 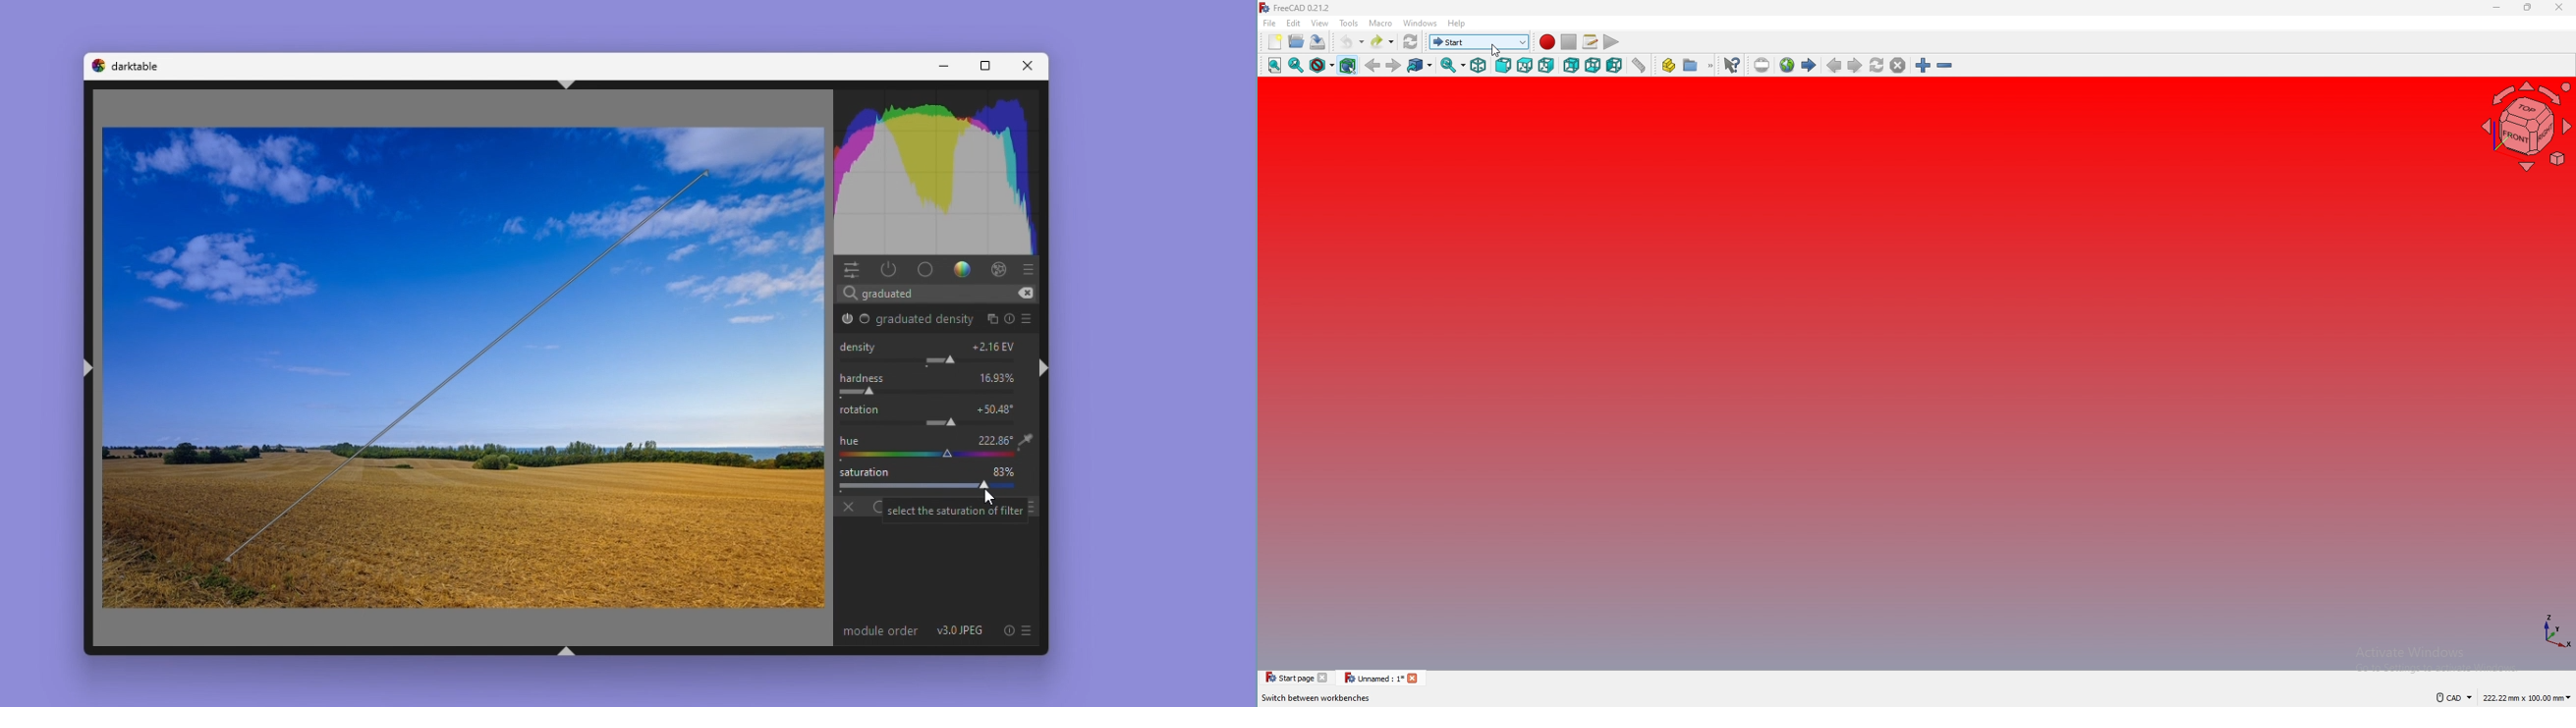 What do you see at coordinates (568, 85) in the screenshot?
I see `shift+ctrl+t` at bounding box center [568, 85].